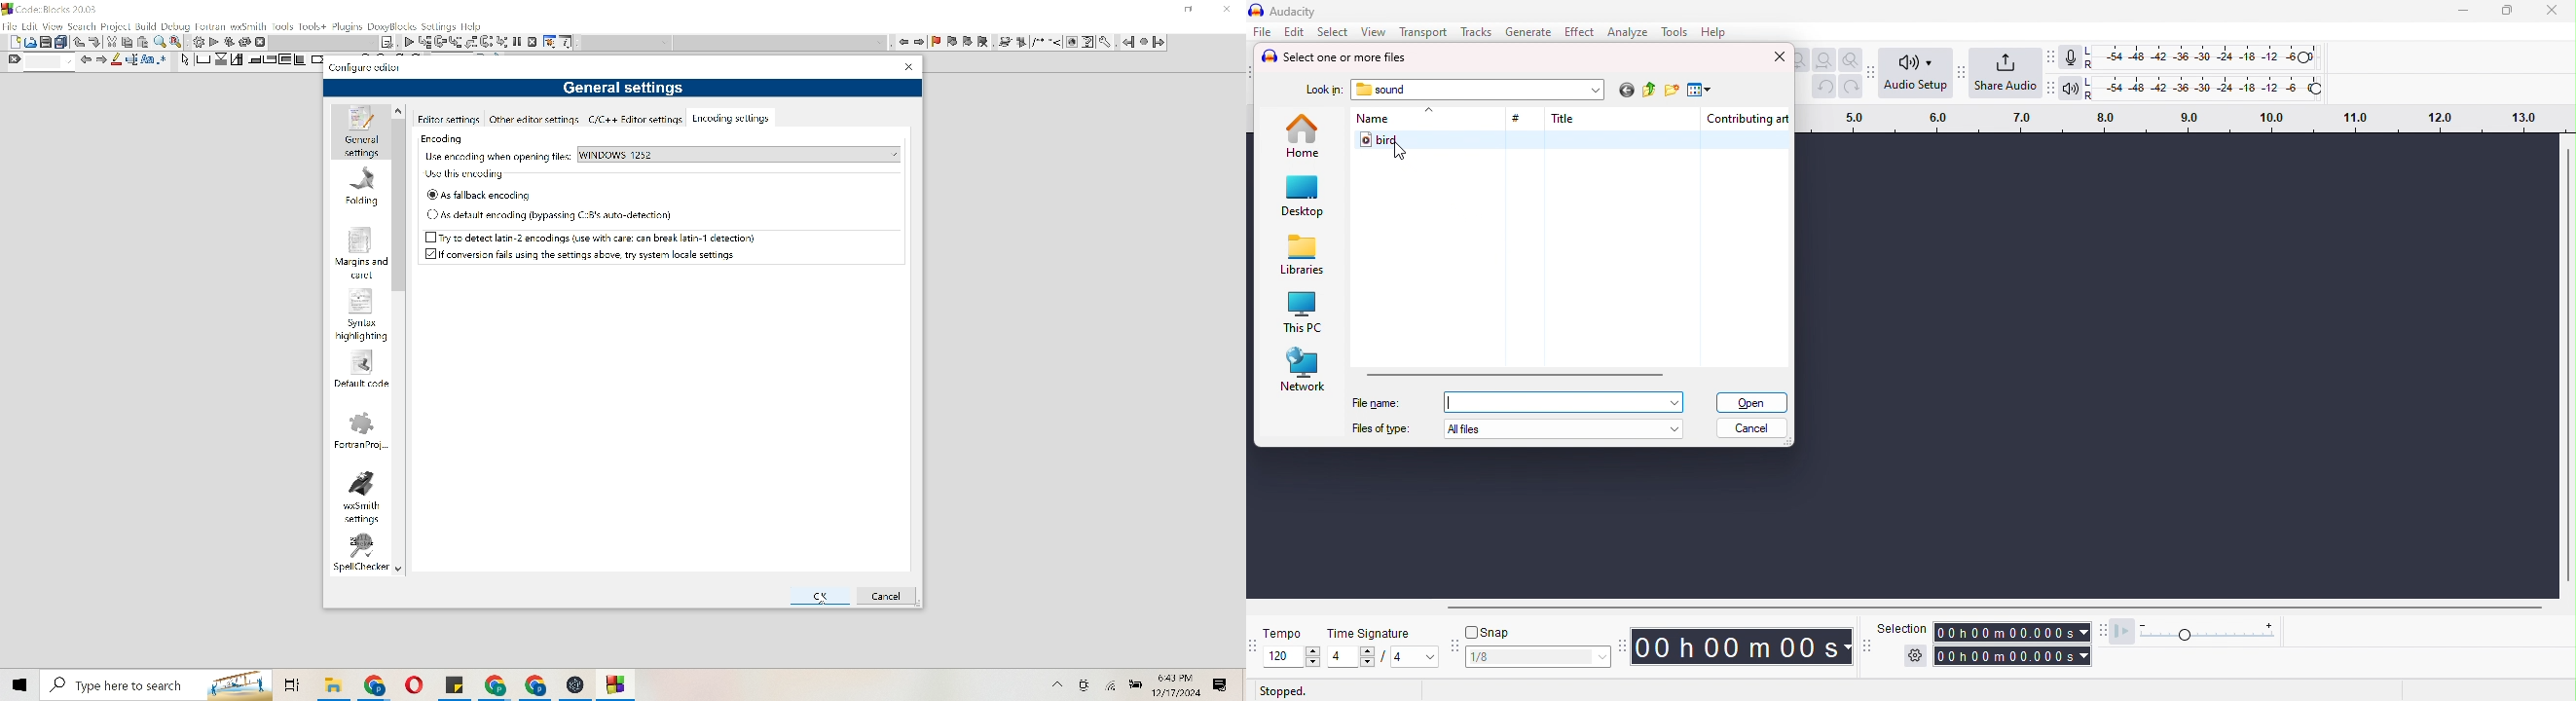 Image resolution: width=2576 pixels, height=728 pixels. I want to click on Project, so click(115, 26).